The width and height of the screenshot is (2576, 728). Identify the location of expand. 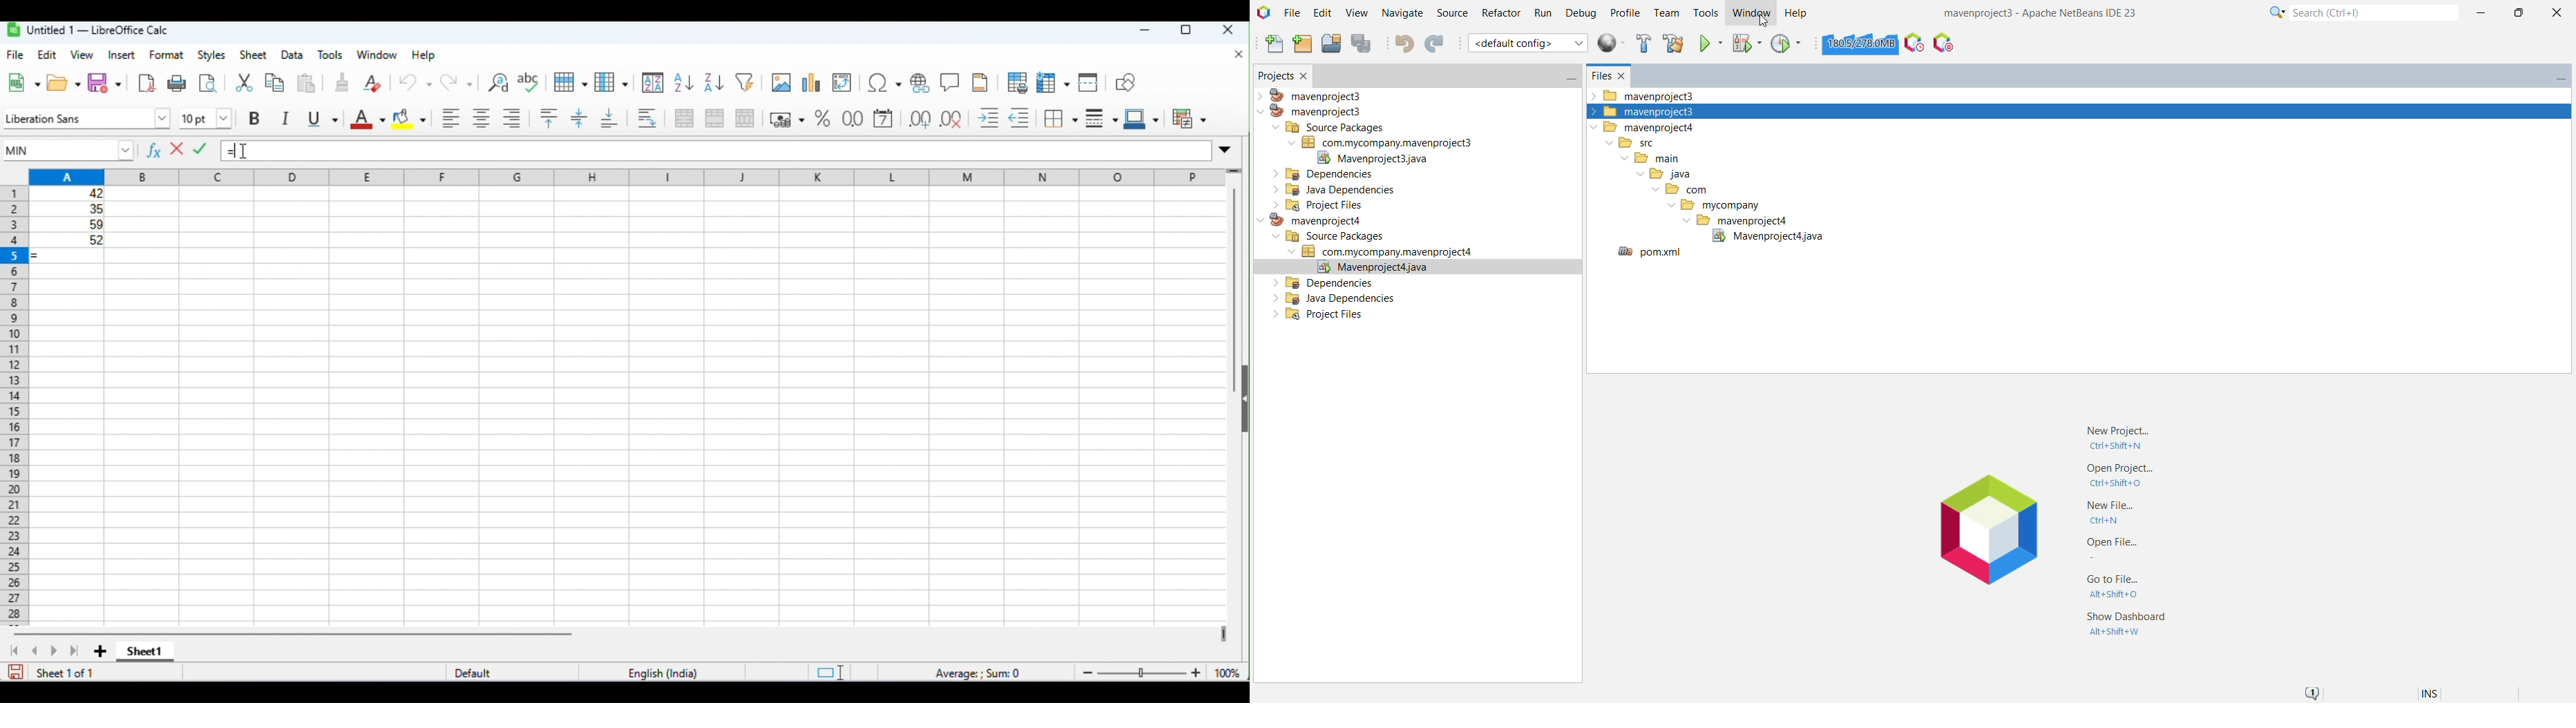
(1227, 148).